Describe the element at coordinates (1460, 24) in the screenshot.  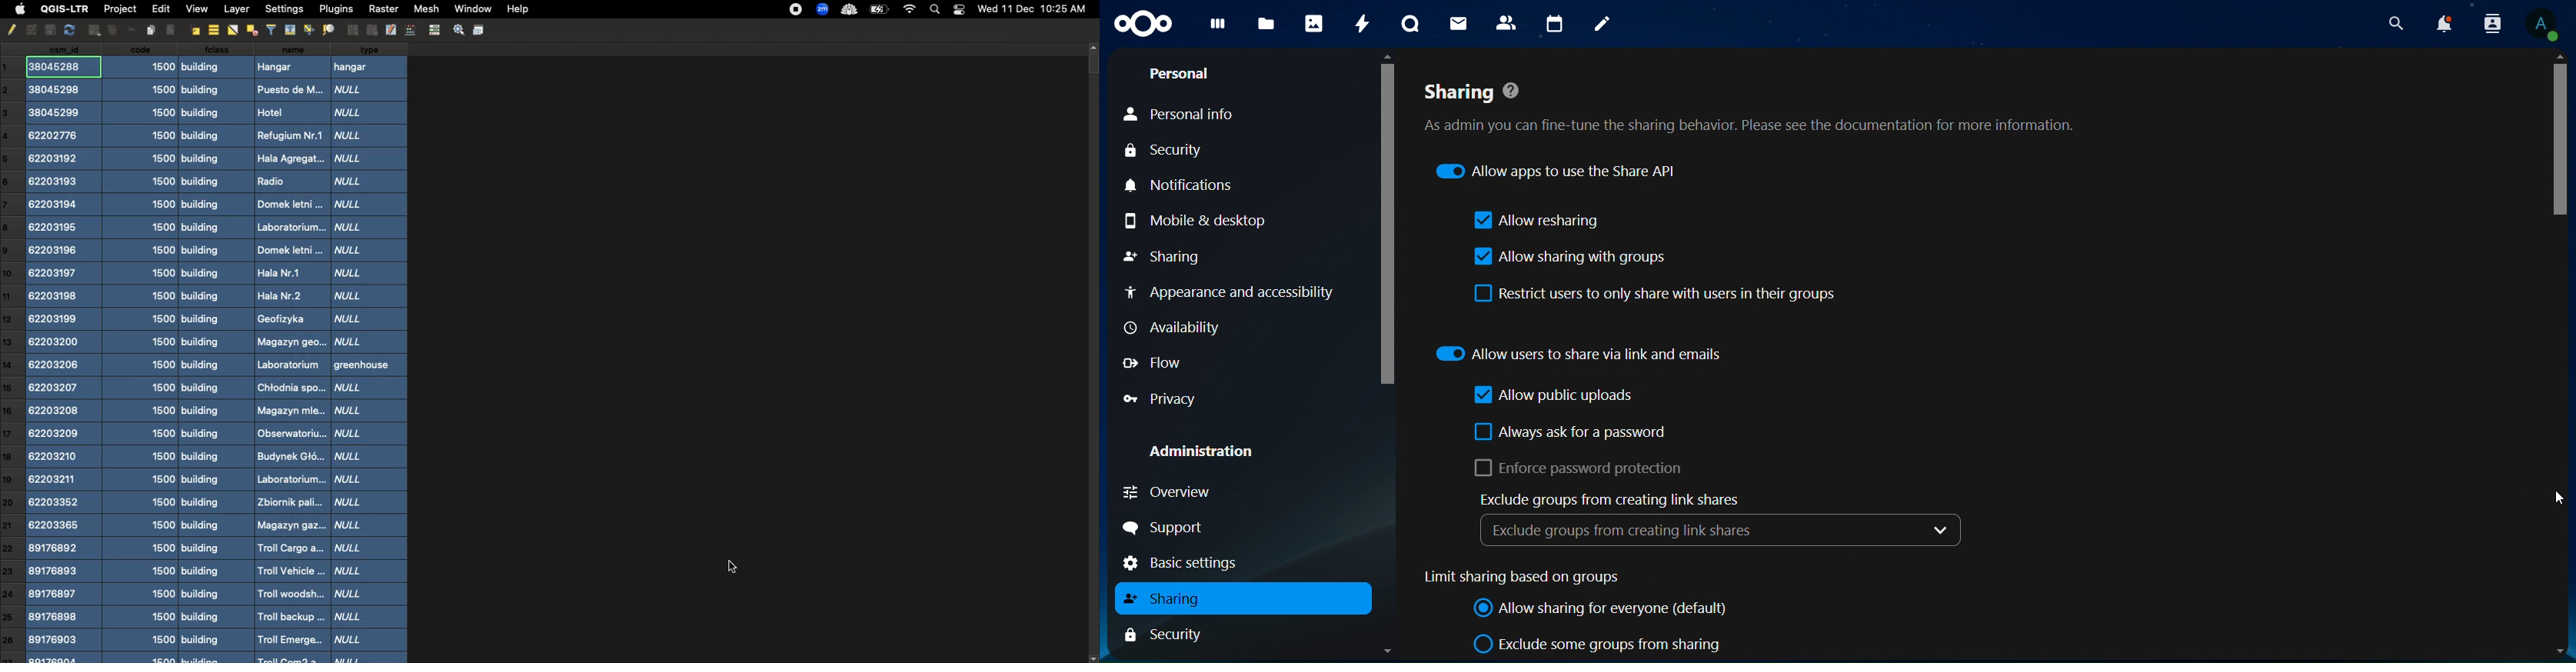
I see `mail` at that location.